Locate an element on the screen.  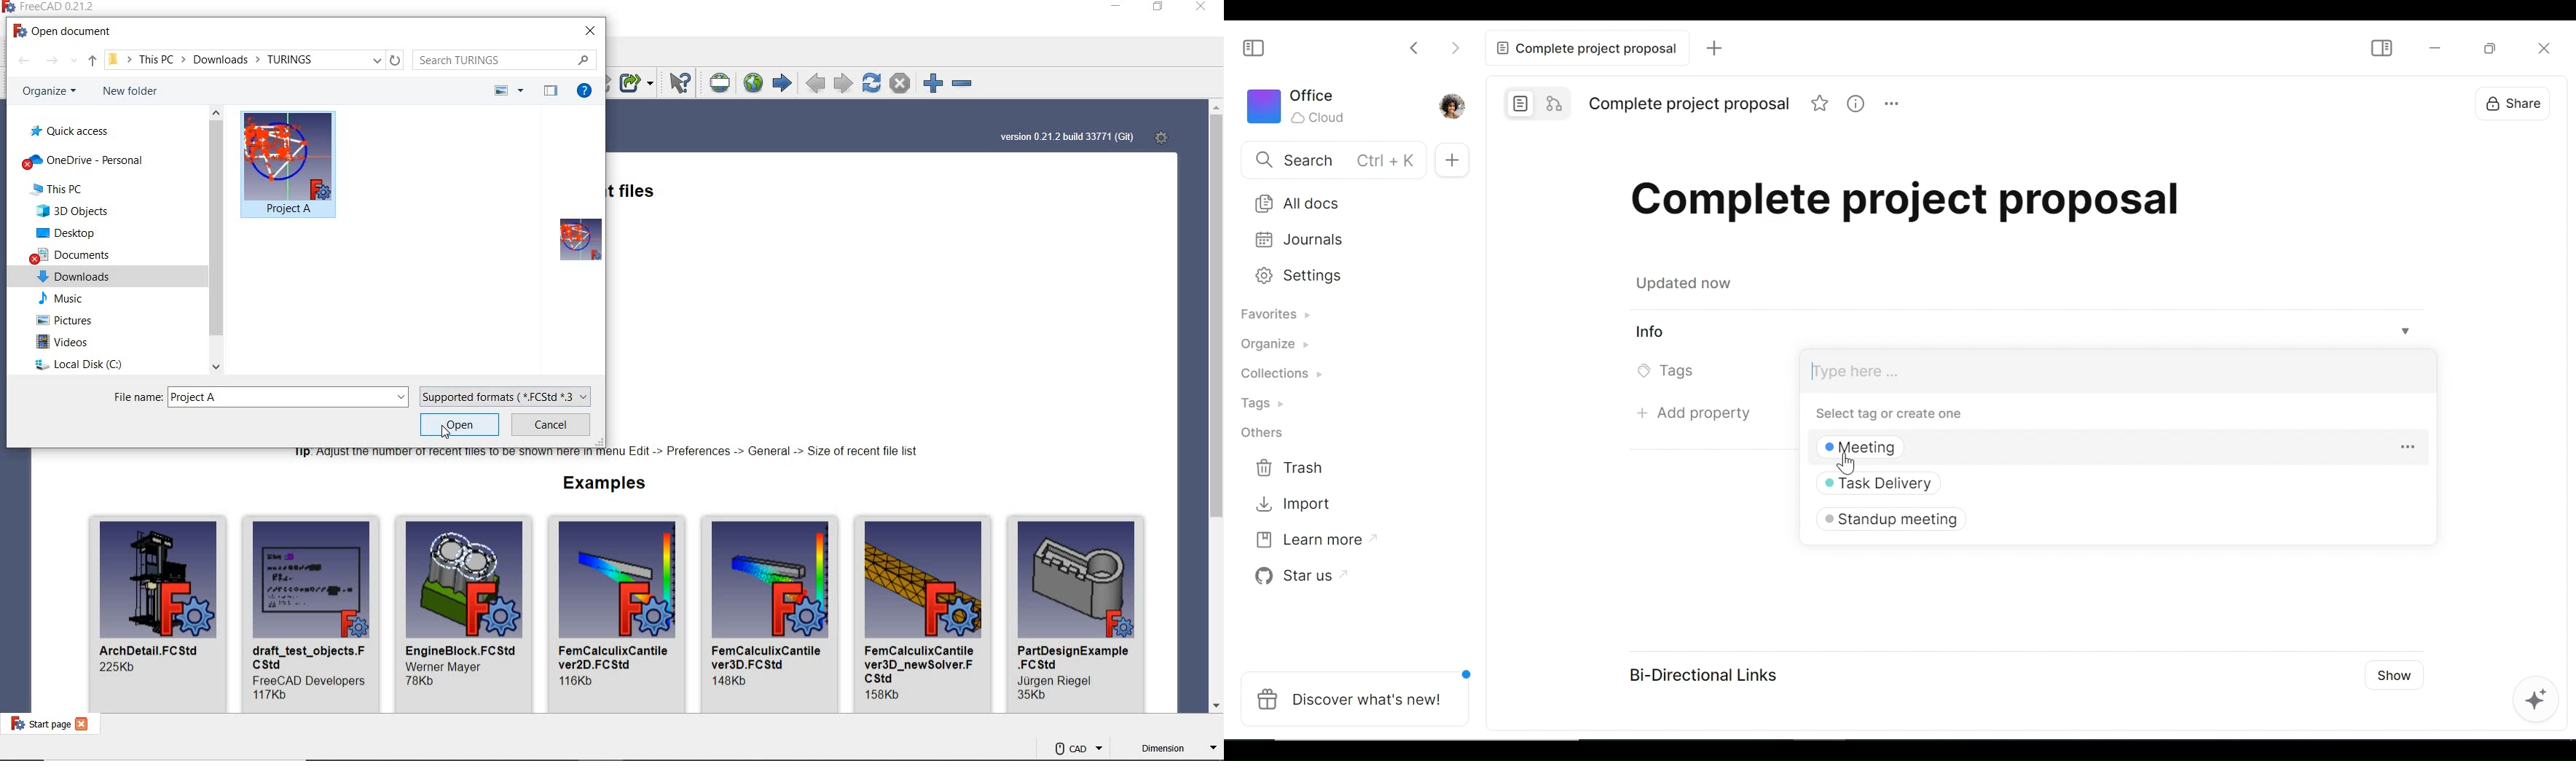
close is located at coordinates (83, 724).